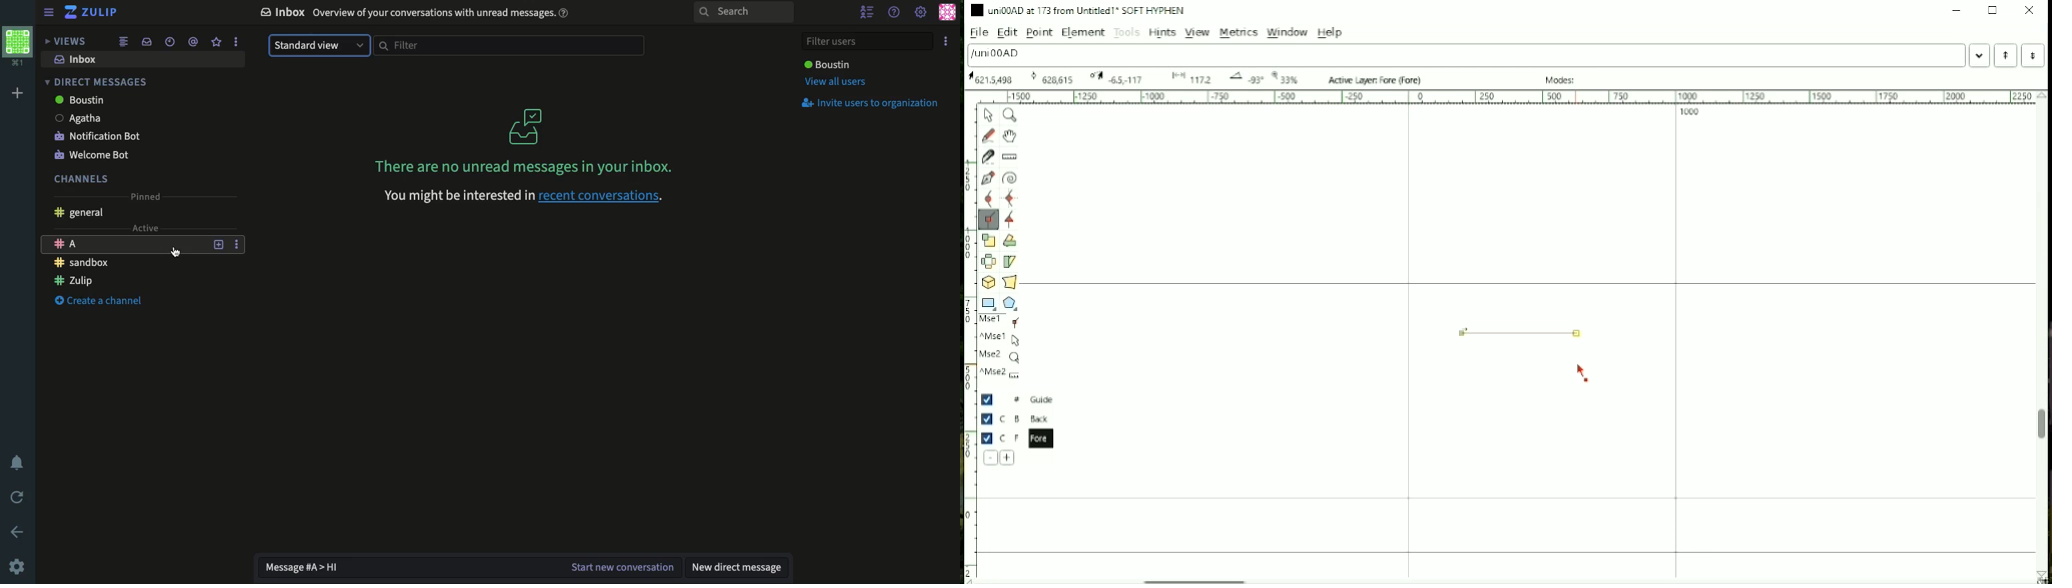 The image size is (2072, 588). Describe the element at coordinates (511, 44) in the screenshot. I see `Filter` at that location.